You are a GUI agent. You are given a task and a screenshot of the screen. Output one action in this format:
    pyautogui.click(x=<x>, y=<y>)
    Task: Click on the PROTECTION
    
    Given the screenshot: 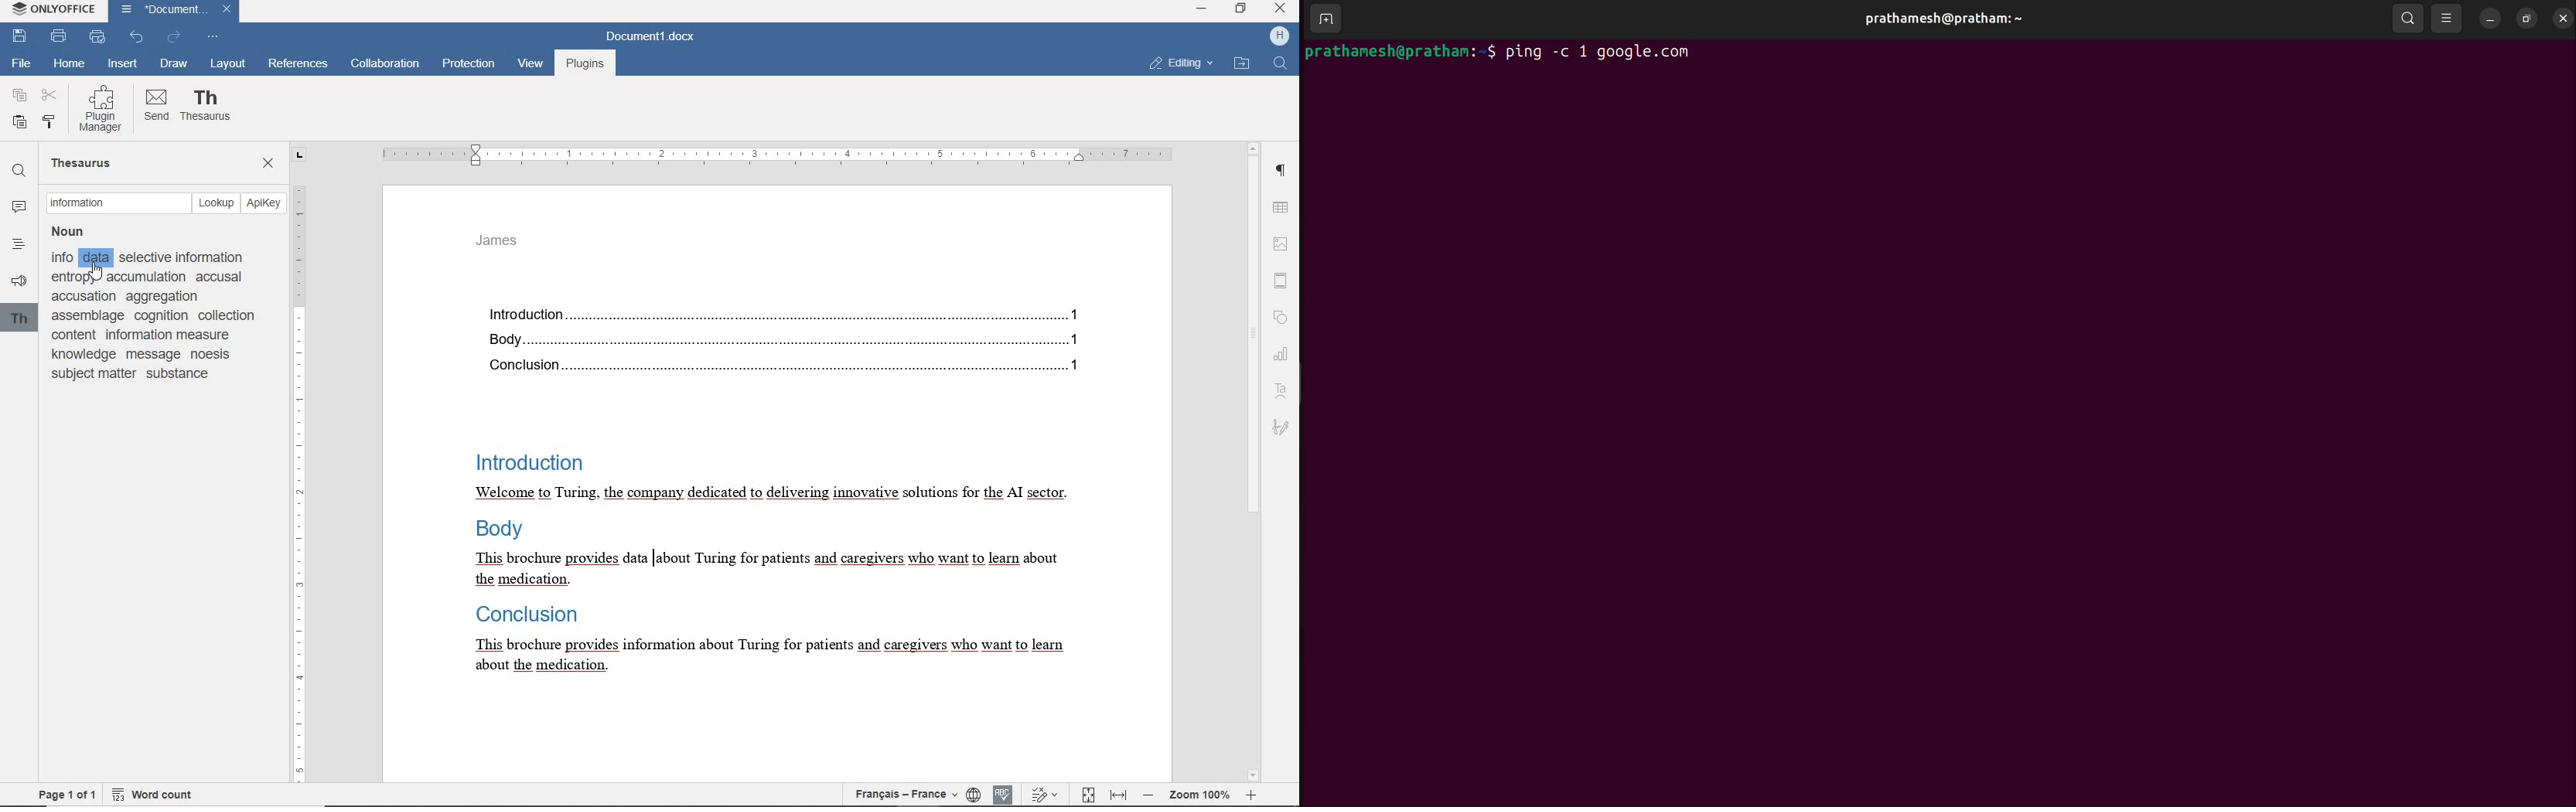 What is the action you would take?
    pyautogui.click(x=468, y=65)
    